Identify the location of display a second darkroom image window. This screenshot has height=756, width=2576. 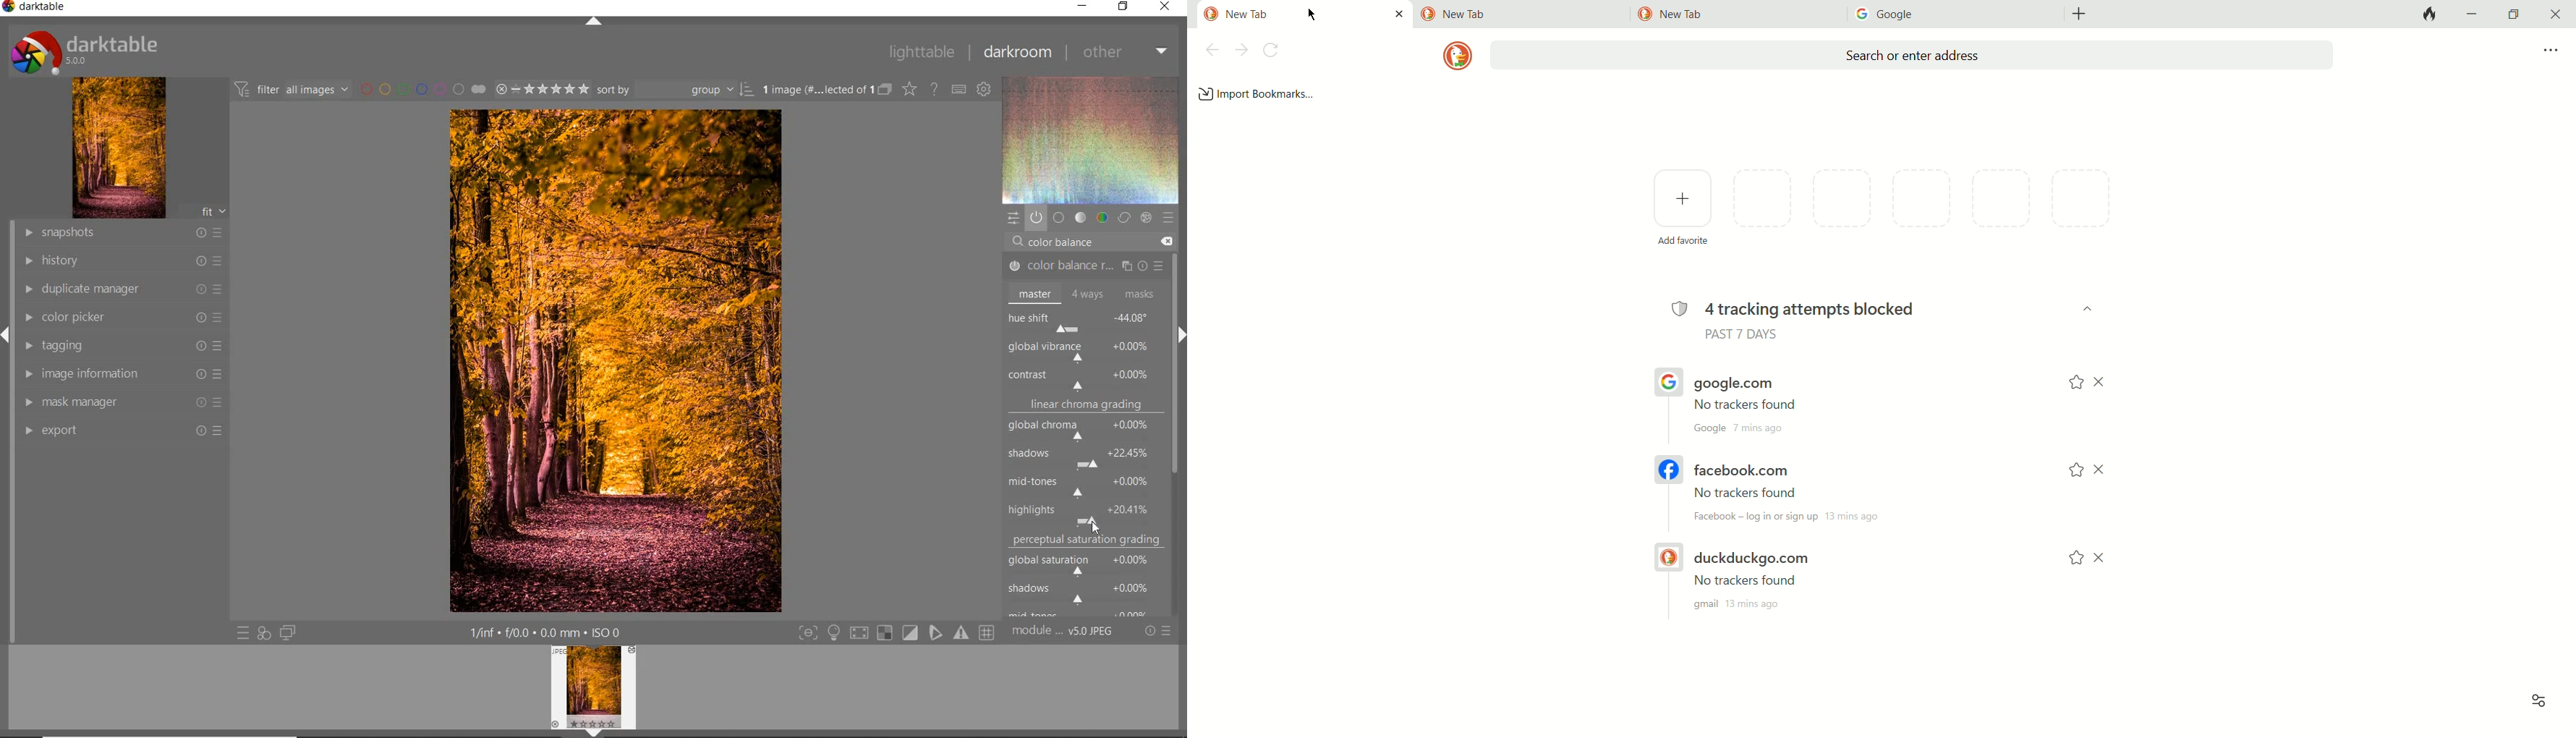
(285, 633).